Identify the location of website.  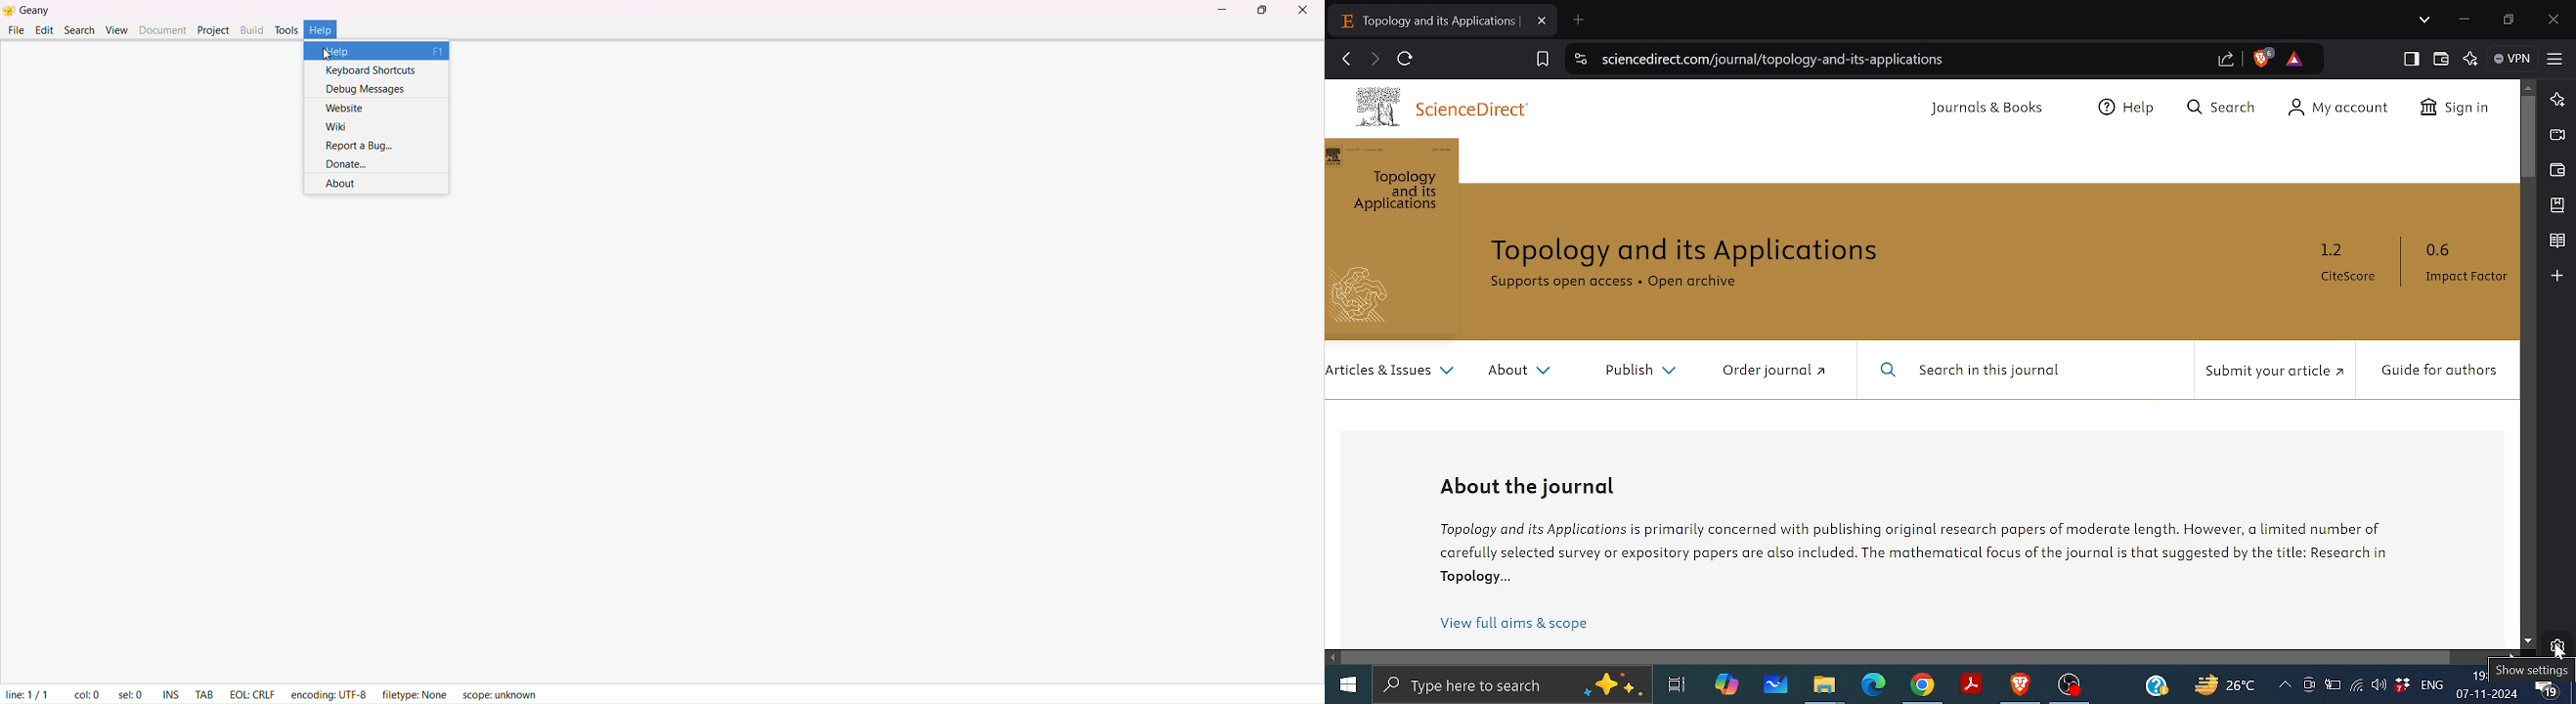
(346, 106).